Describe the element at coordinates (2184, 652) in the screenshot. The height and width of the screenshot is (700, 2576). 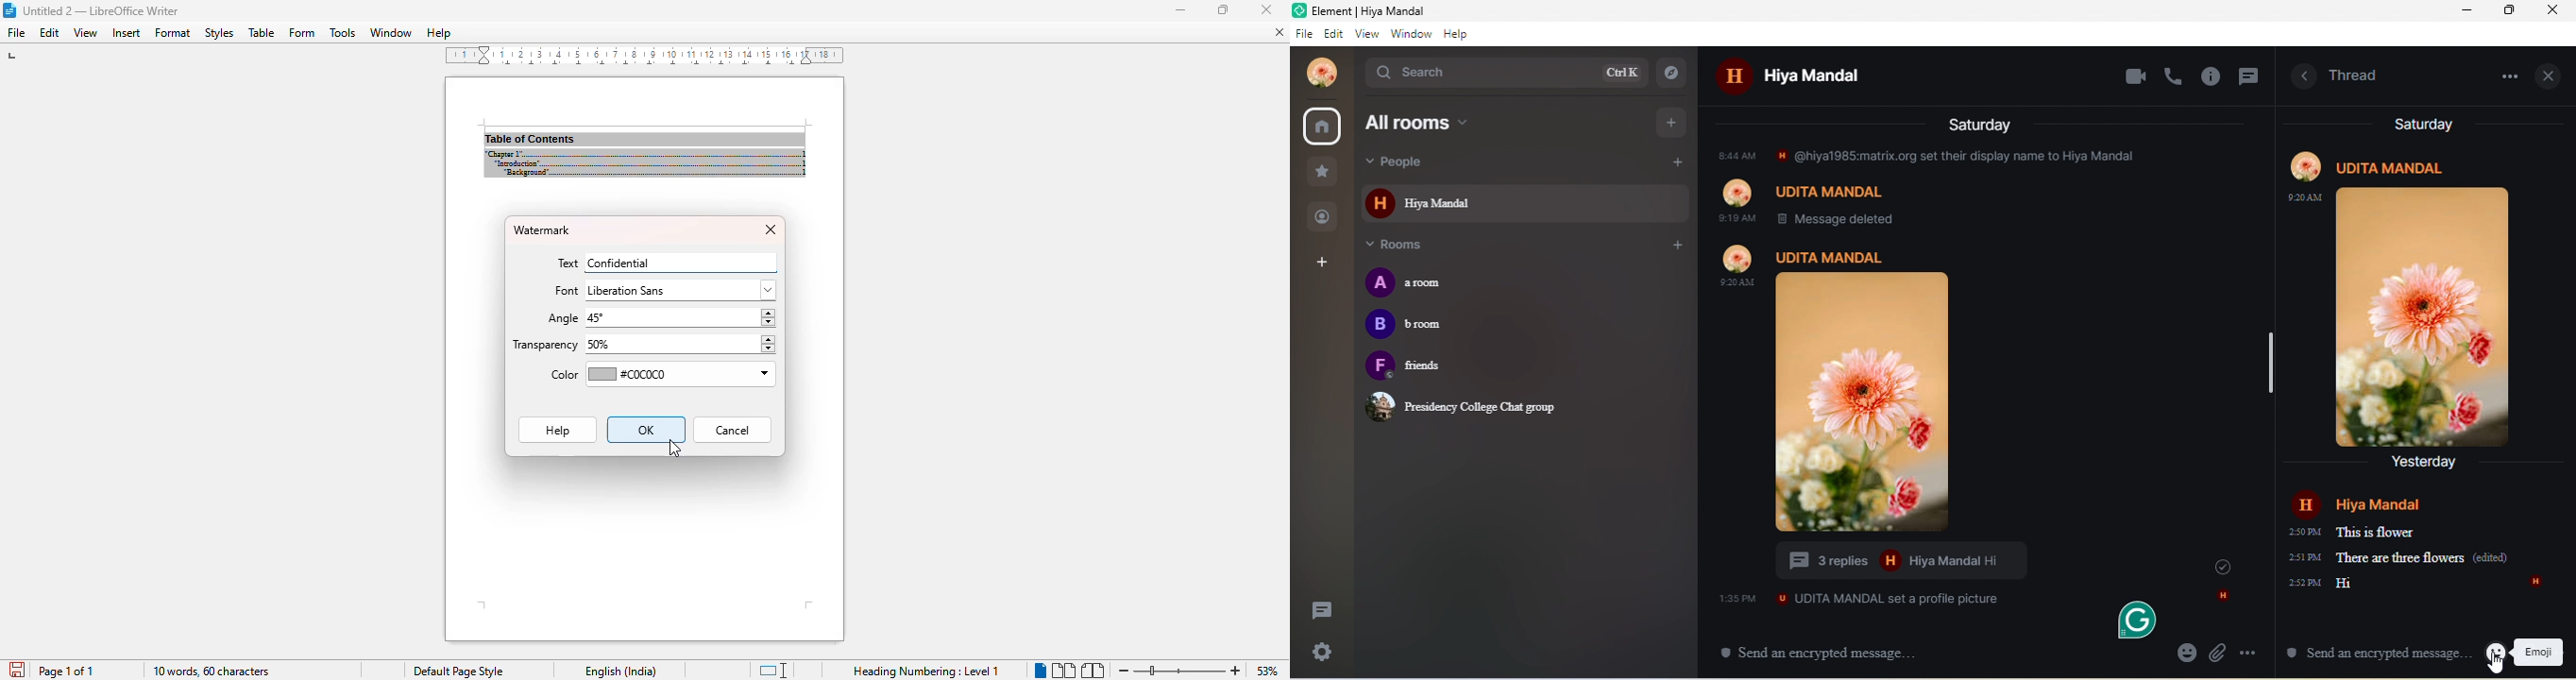
I see `emojis` at that location.